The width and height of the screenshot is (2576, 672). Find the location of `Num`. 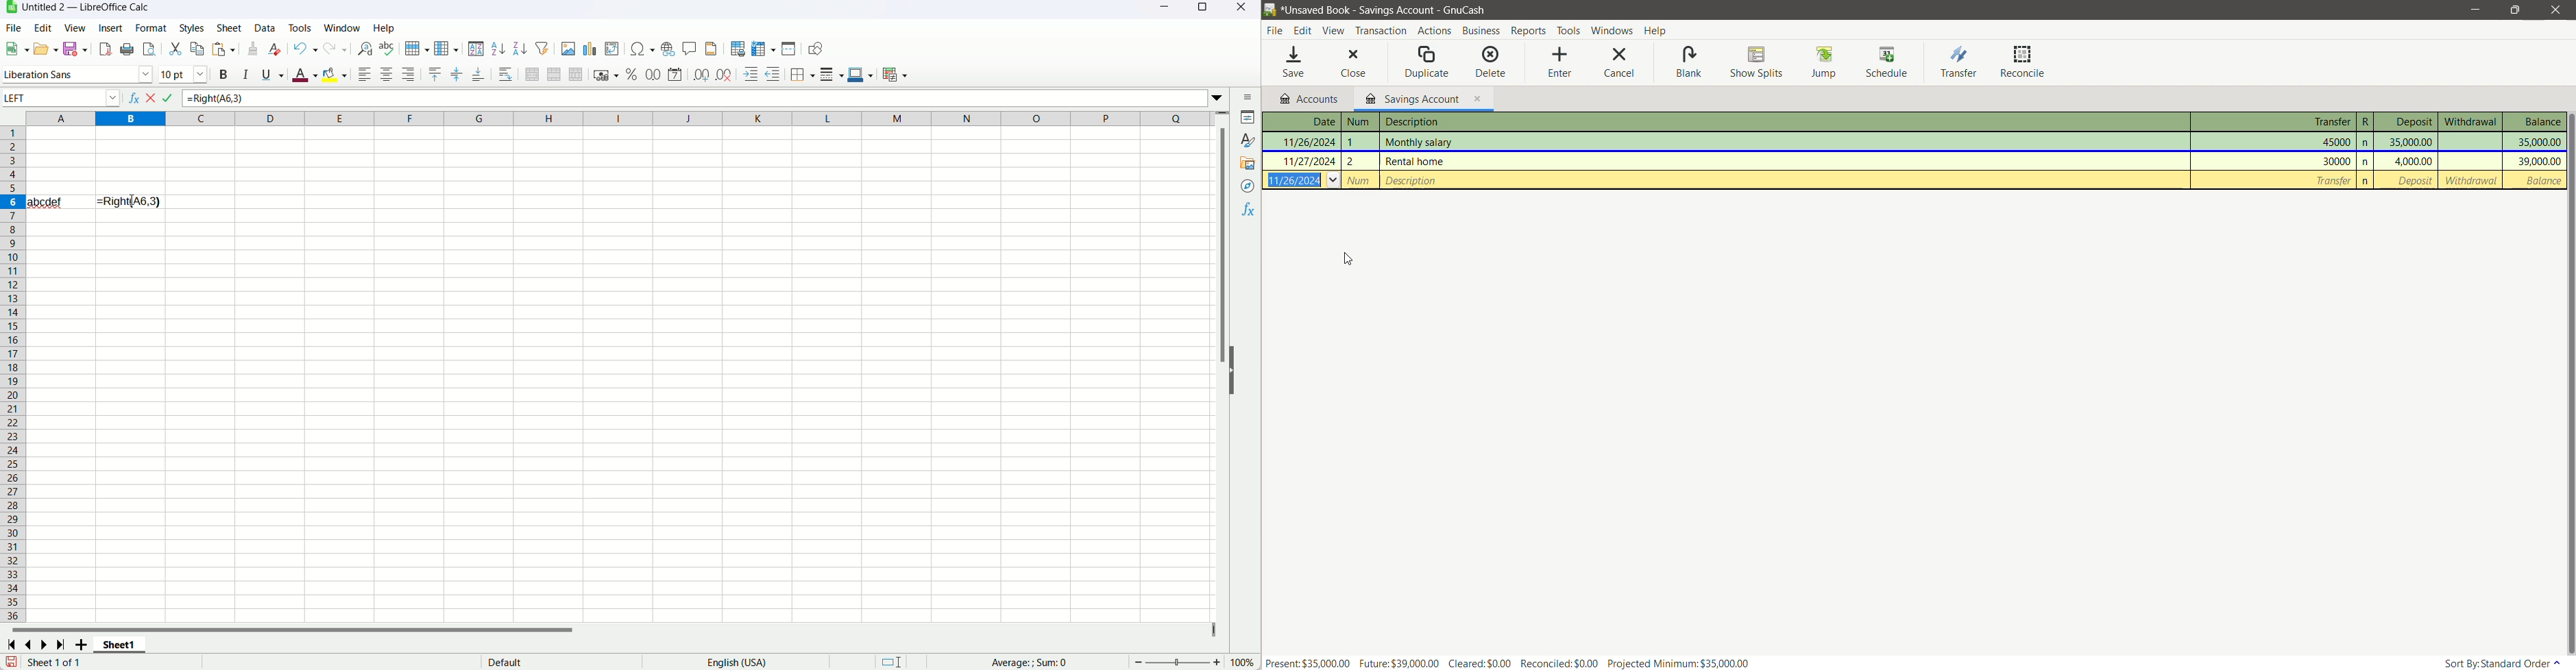

Num is located at coordinates (1361, 123).